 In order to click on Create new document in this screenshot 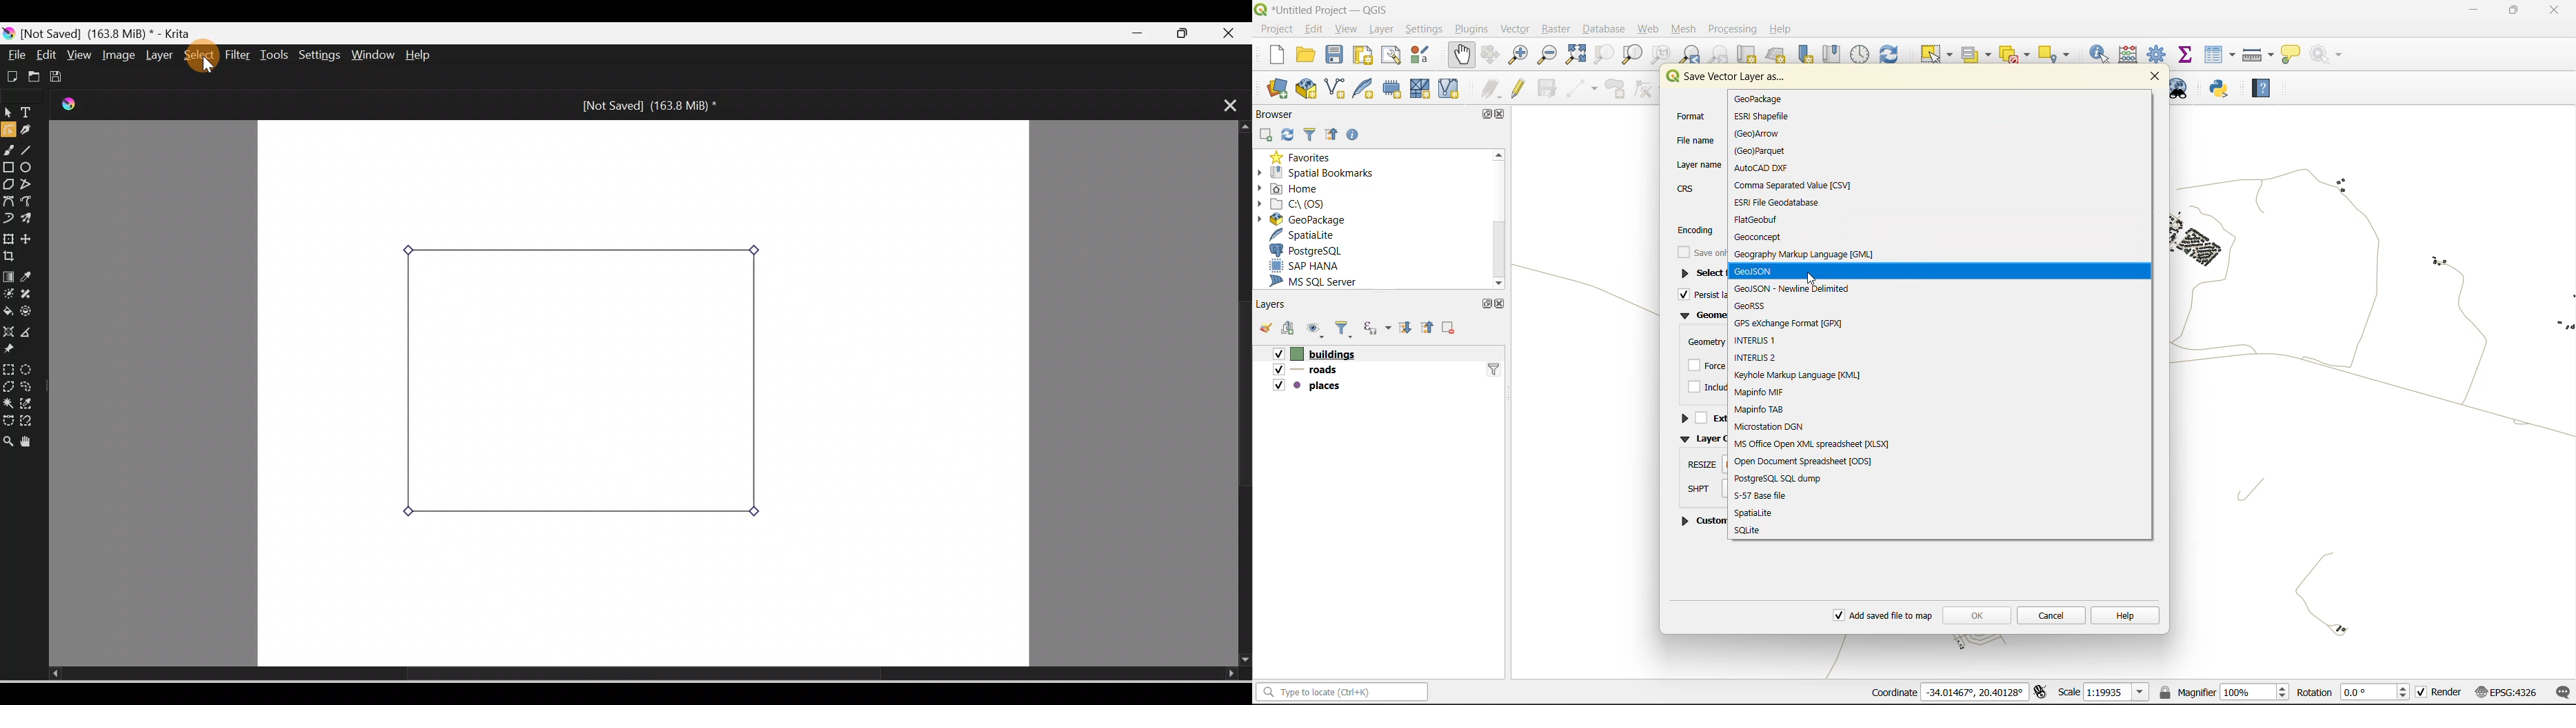, I will do `click(10, 75)`.